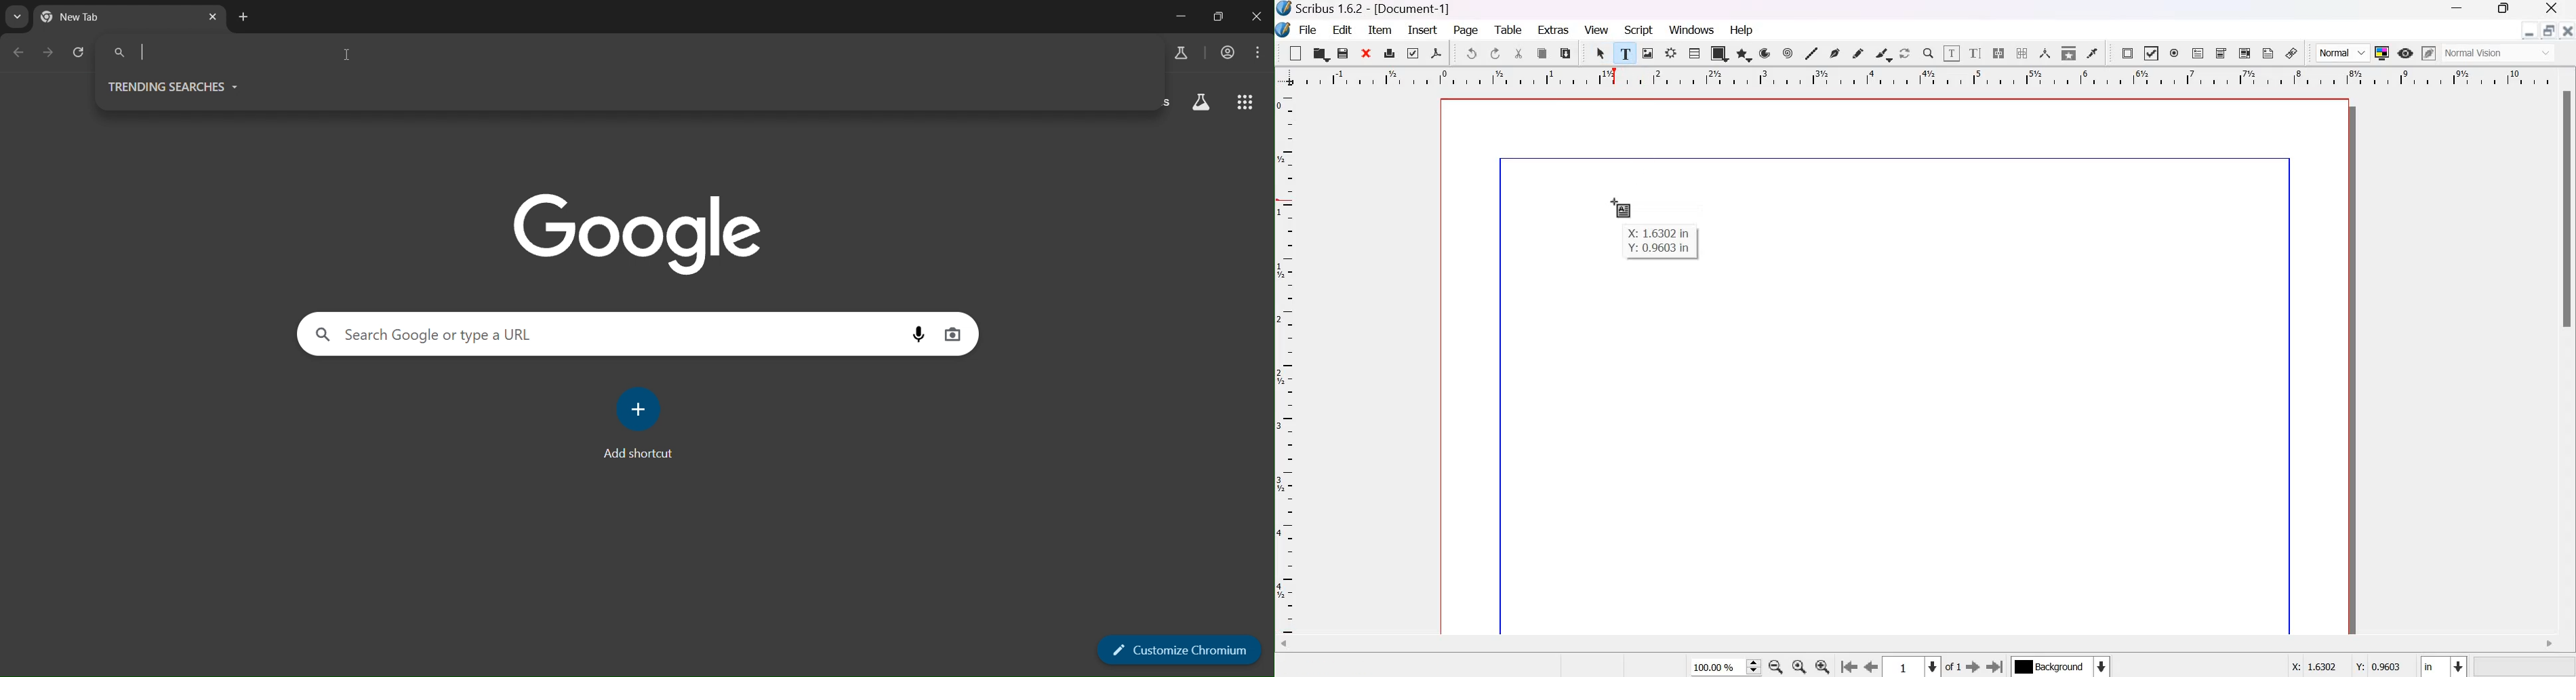 The image size is (2576, 700). Describe the element at coordinates (214, 17) in the screenshot. I see `close tab` at that location.